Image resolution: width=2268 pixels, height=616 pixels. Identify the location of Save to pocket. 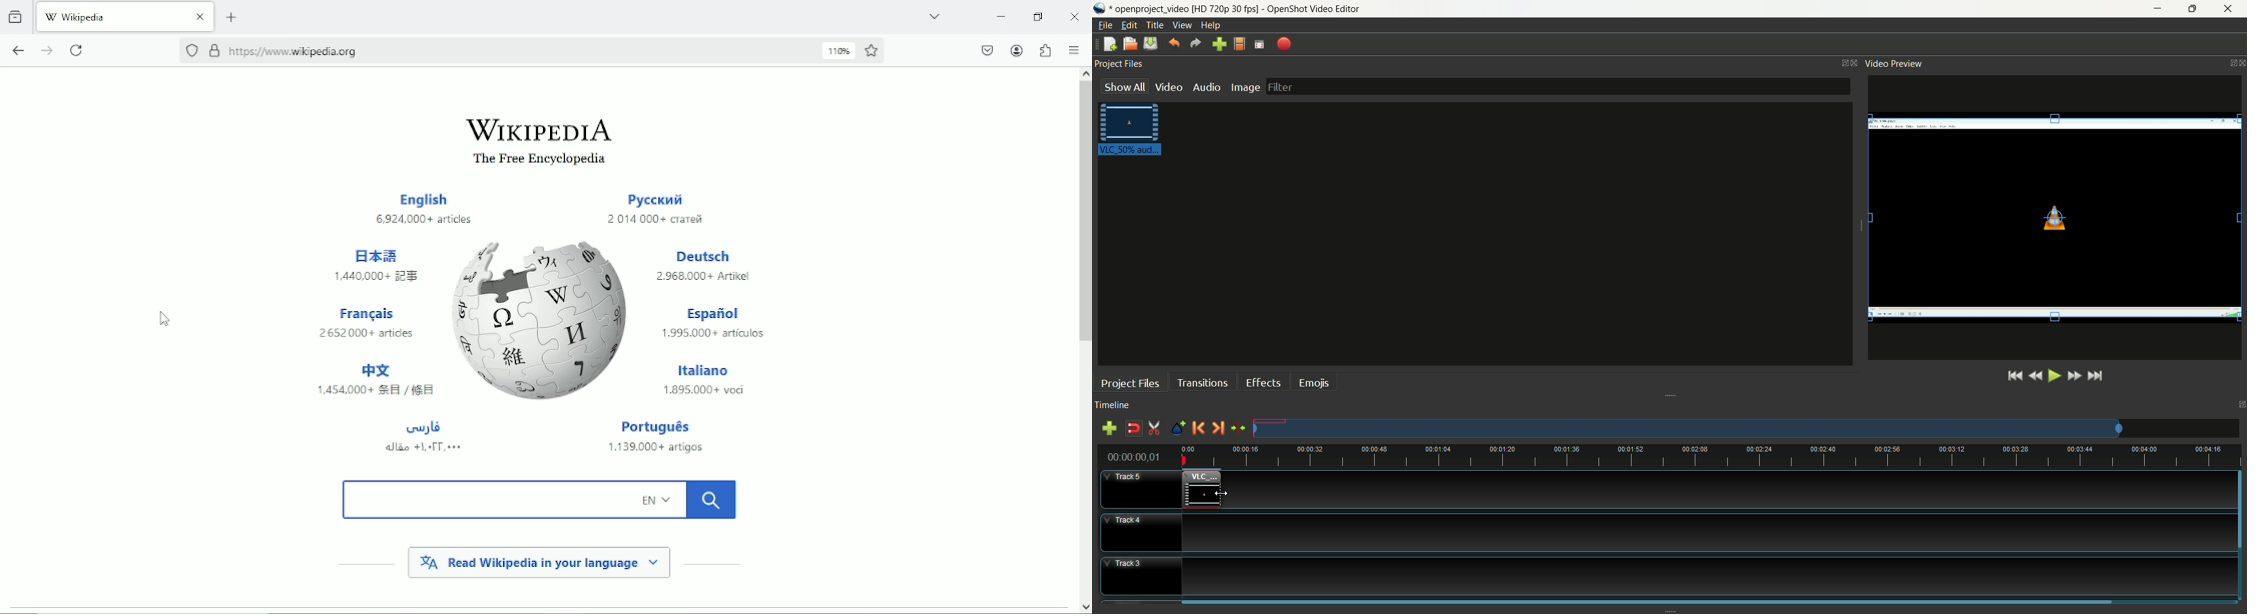
(985, 51).